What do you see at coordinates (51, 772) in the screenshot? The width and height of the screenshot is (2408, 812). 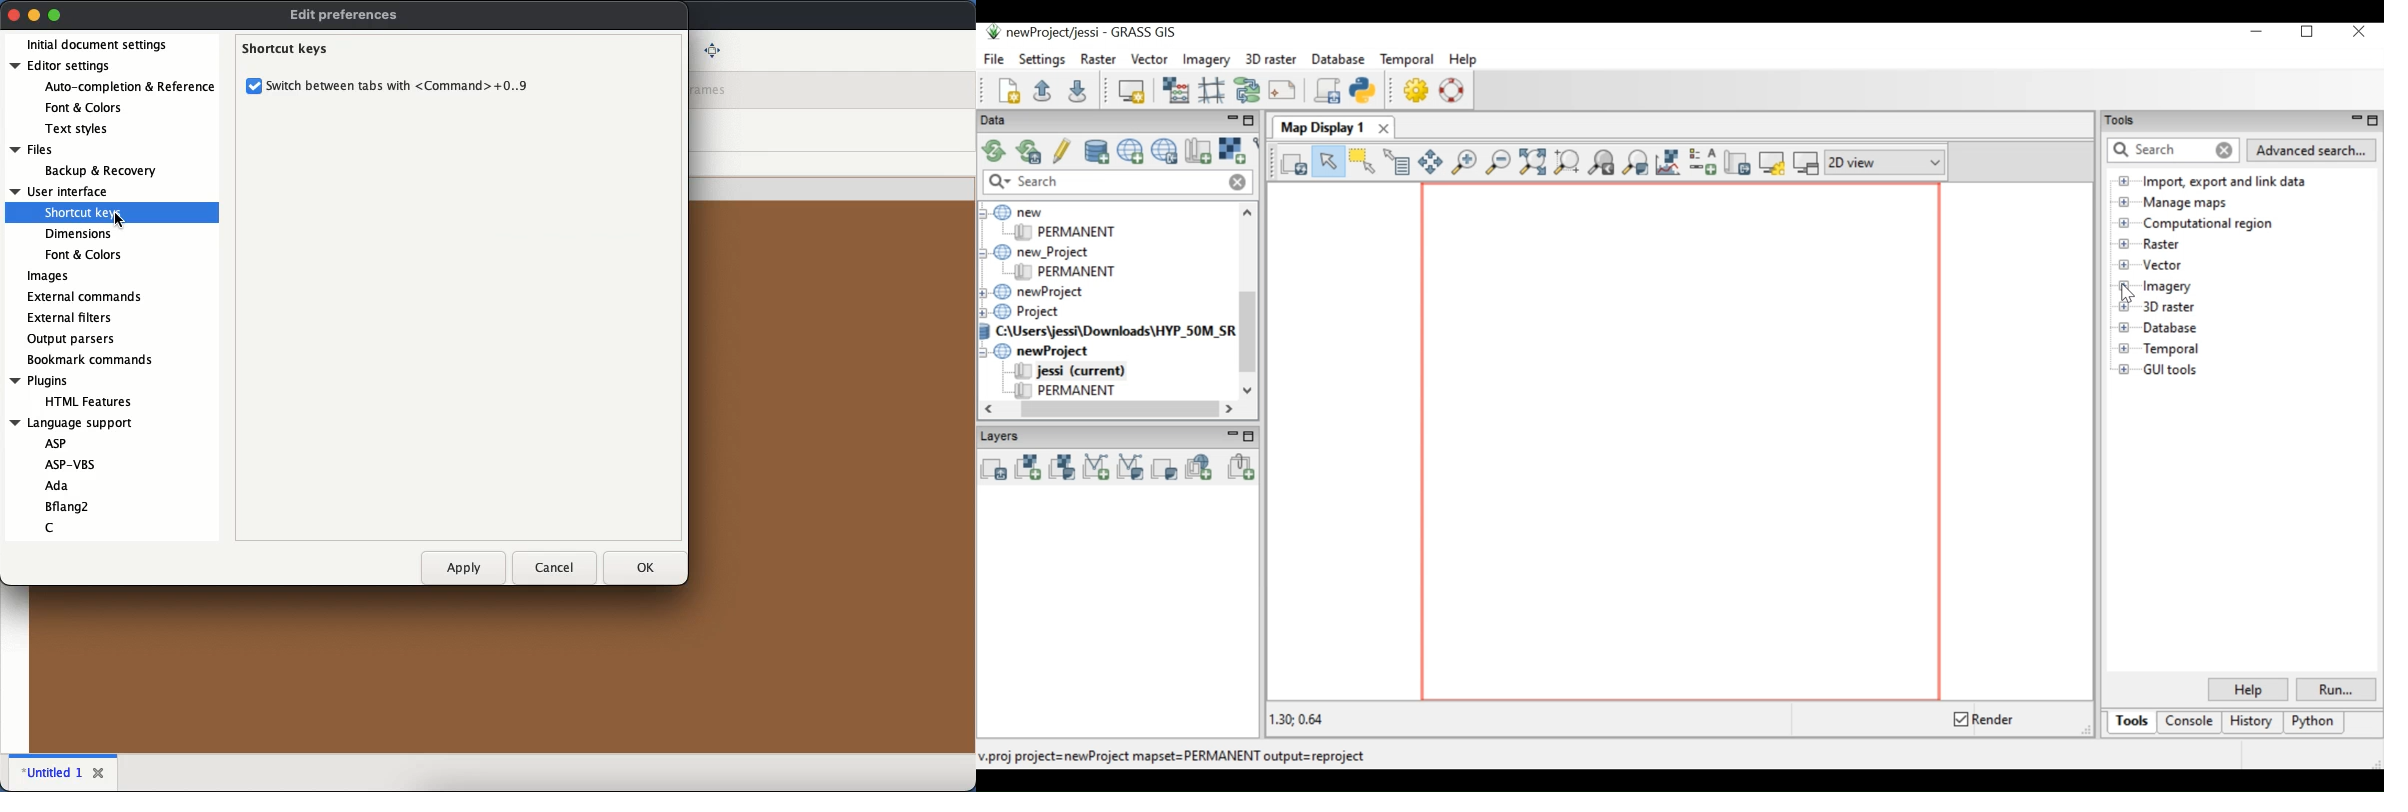 I see `untitled 1` at bounding box center [51, 772].